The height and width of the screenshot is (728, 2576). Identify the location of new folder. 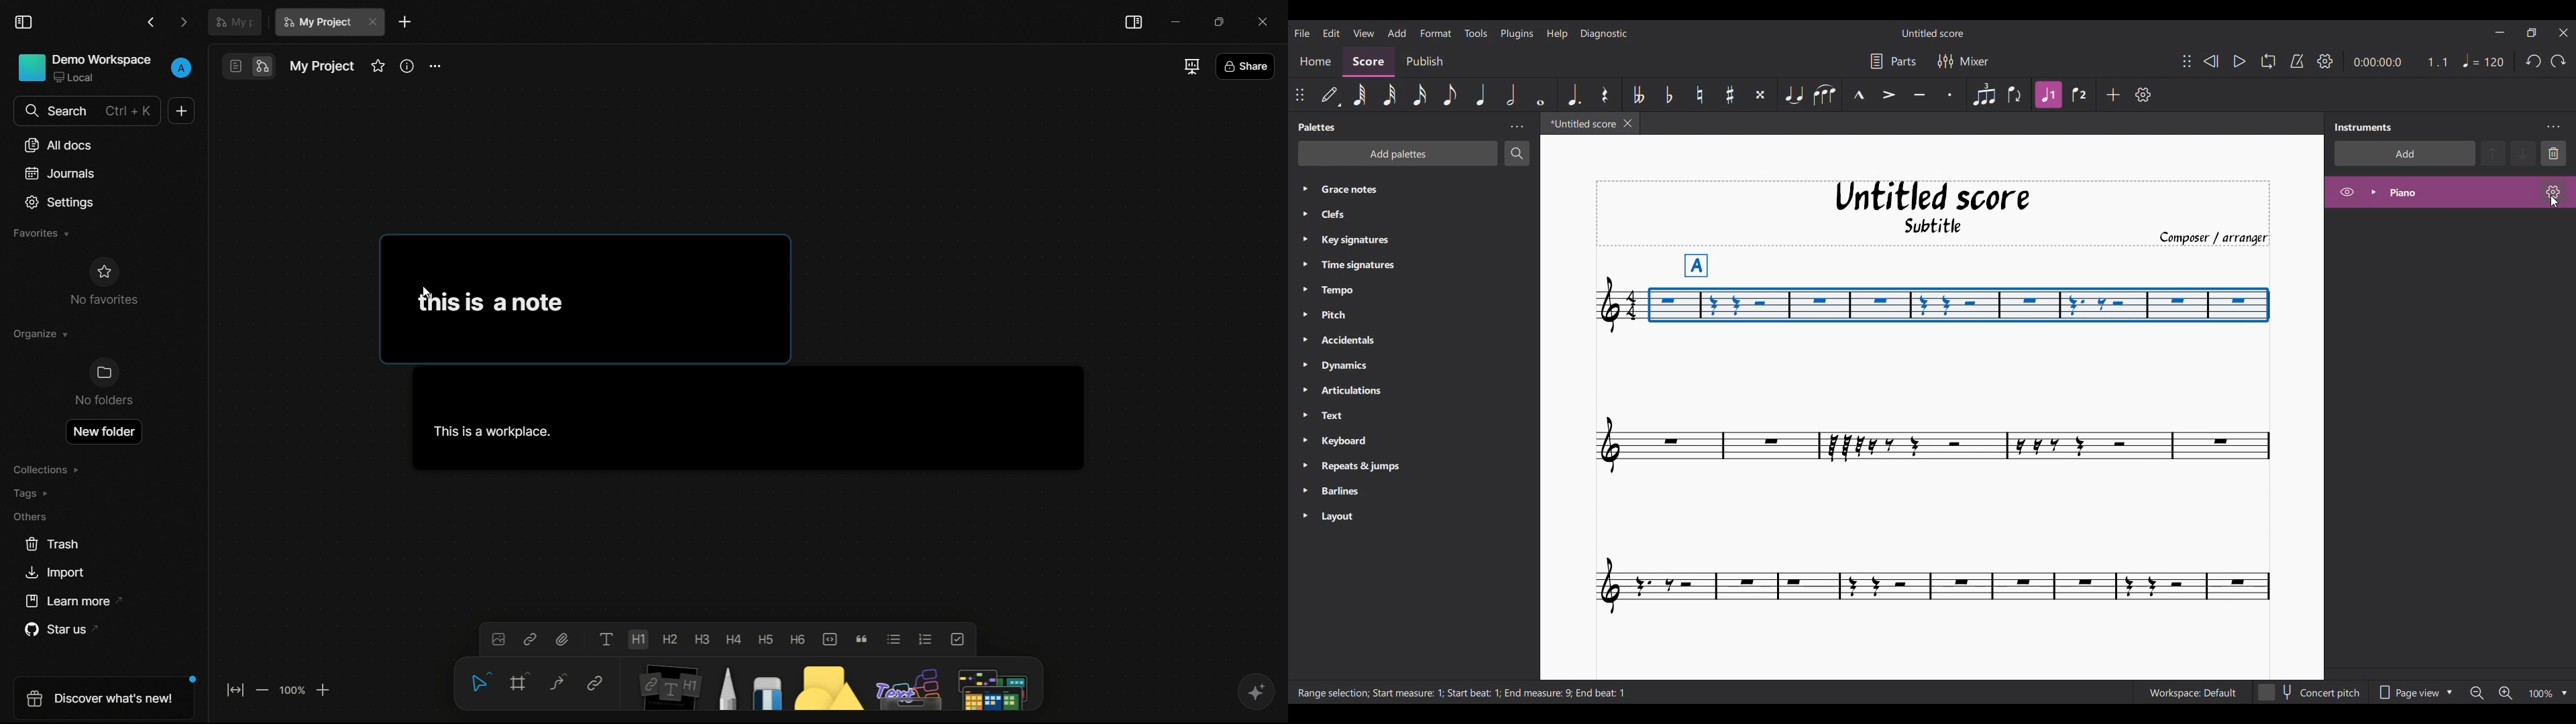
(103, 429).